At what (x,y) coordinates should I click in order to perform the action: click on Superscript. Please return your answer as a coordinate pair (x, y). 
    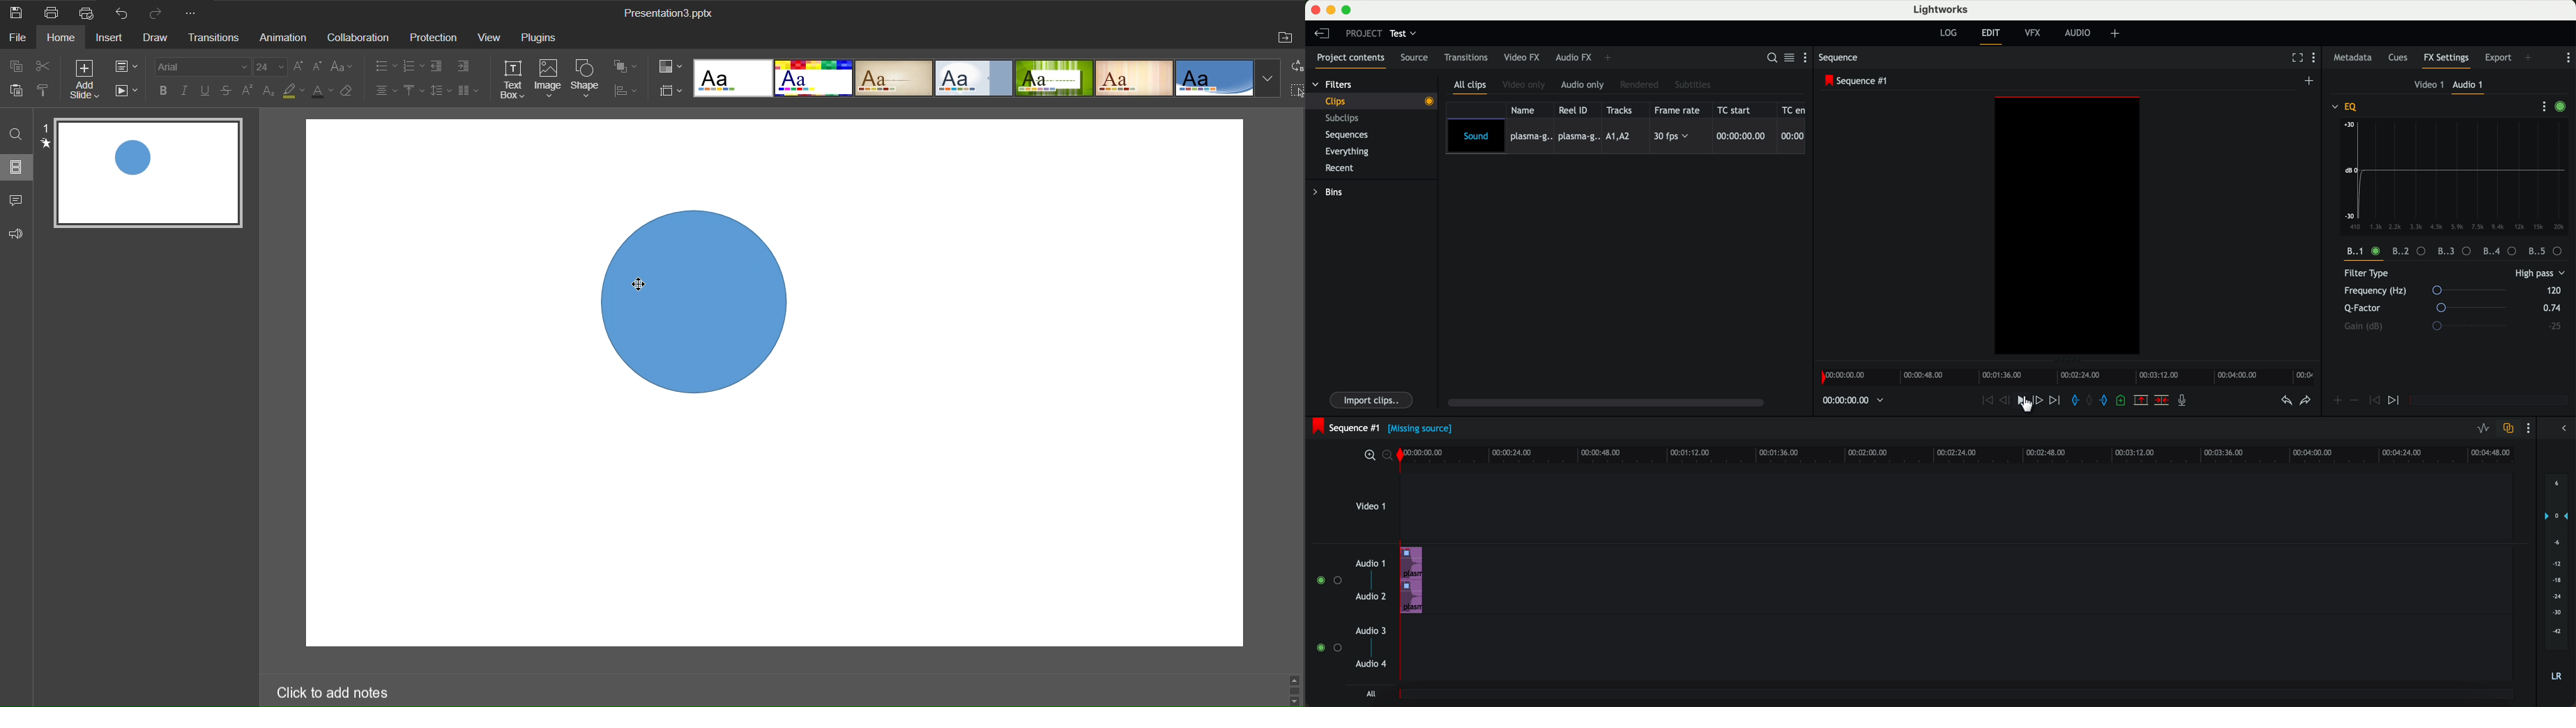
    Looking at the image, I should click on (250, 93).